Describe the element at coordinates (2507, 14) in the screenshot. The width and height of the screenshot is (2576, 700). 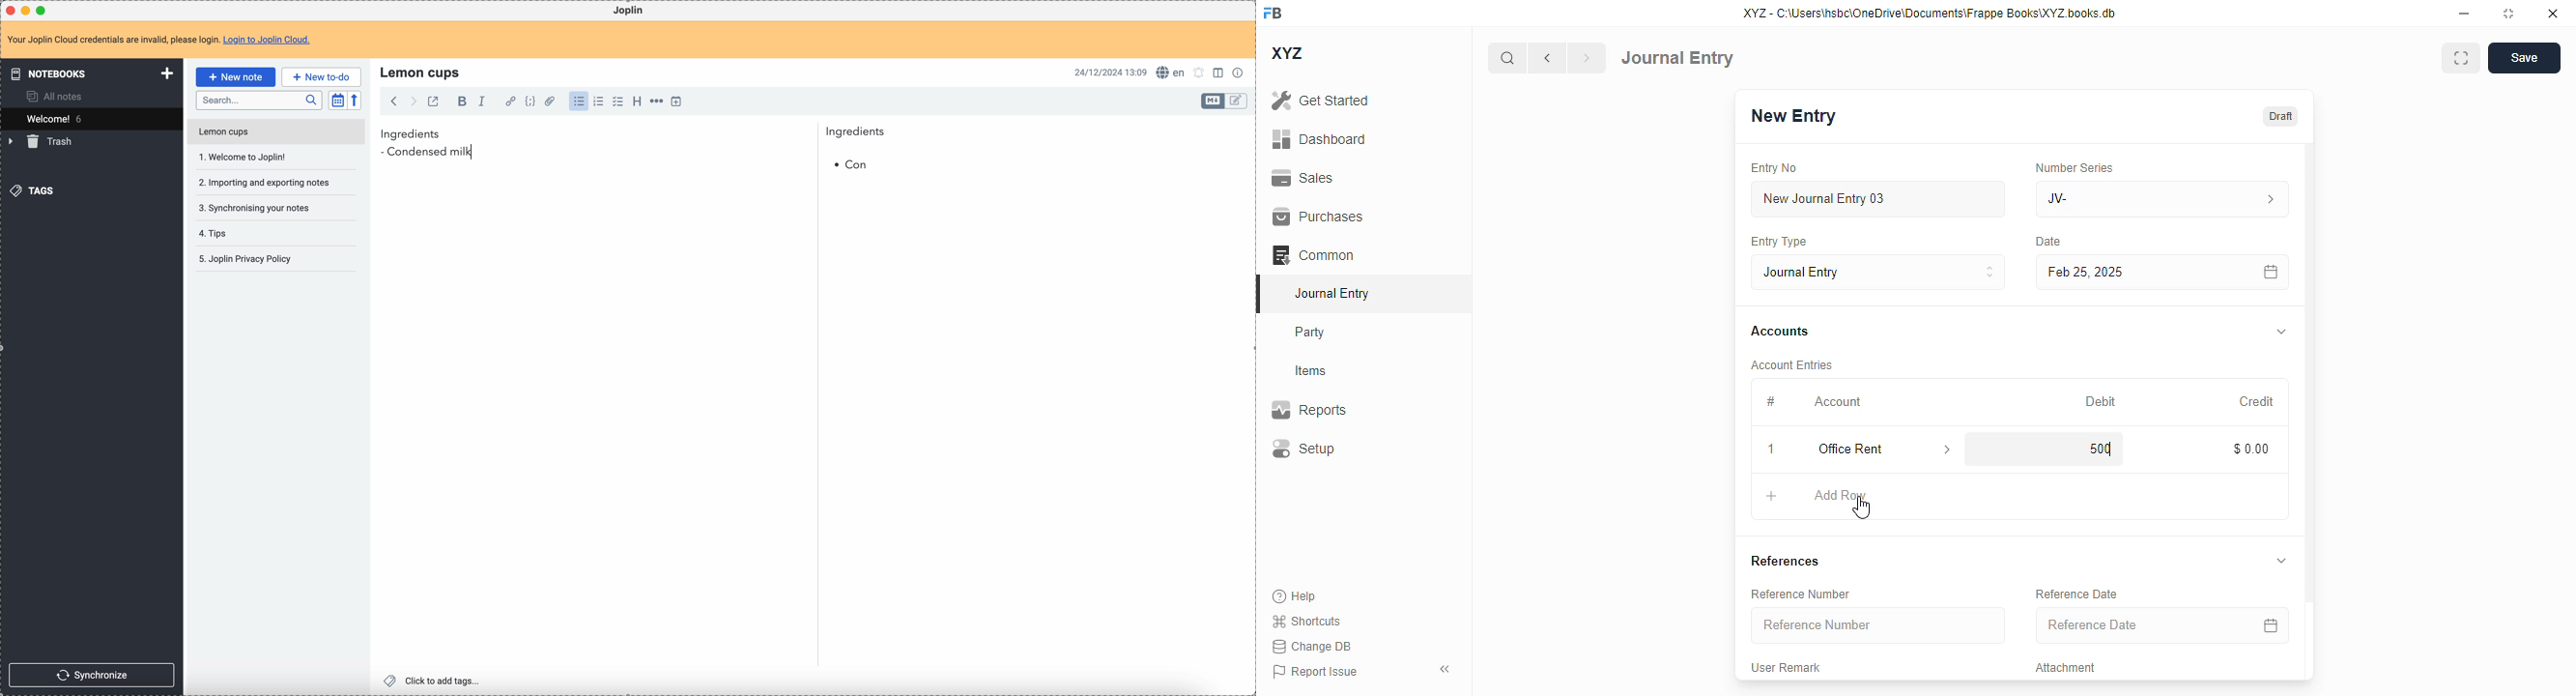
I see `toggle maximize` at that location.